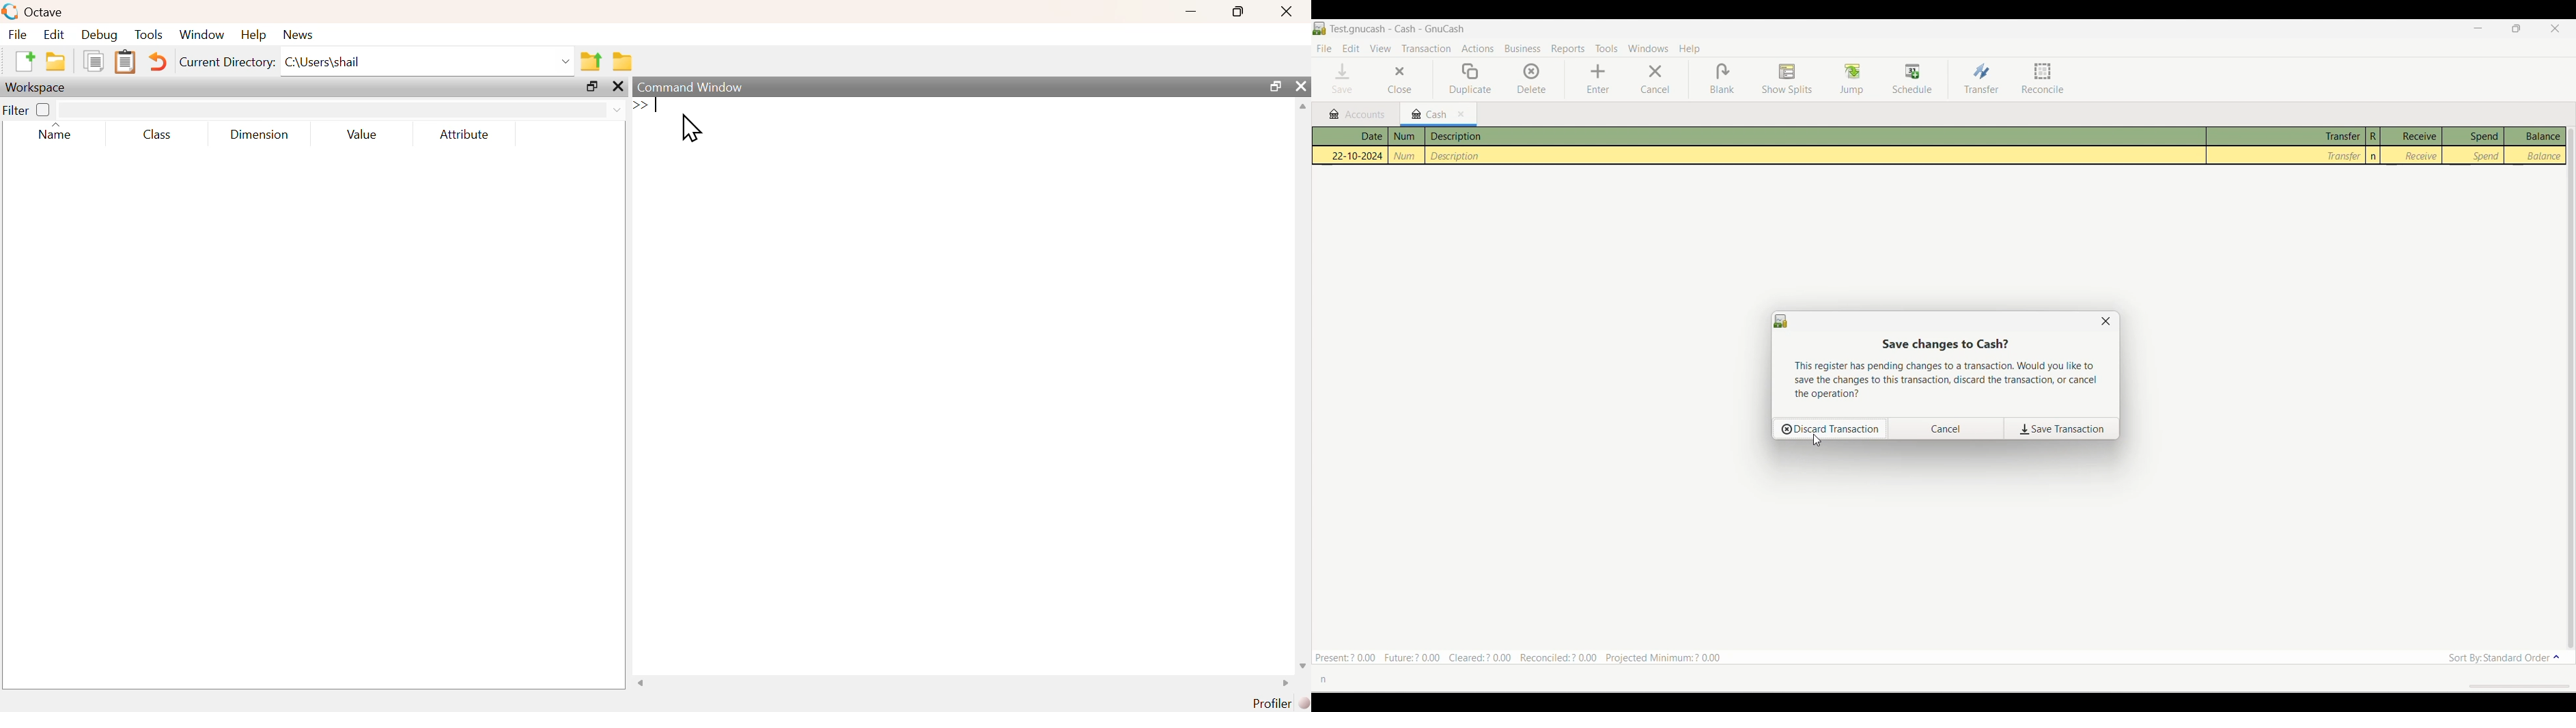 Image resolution: width=2576 pixels, height=728 pixels. I want to click on Description column, so click(1817, 146).